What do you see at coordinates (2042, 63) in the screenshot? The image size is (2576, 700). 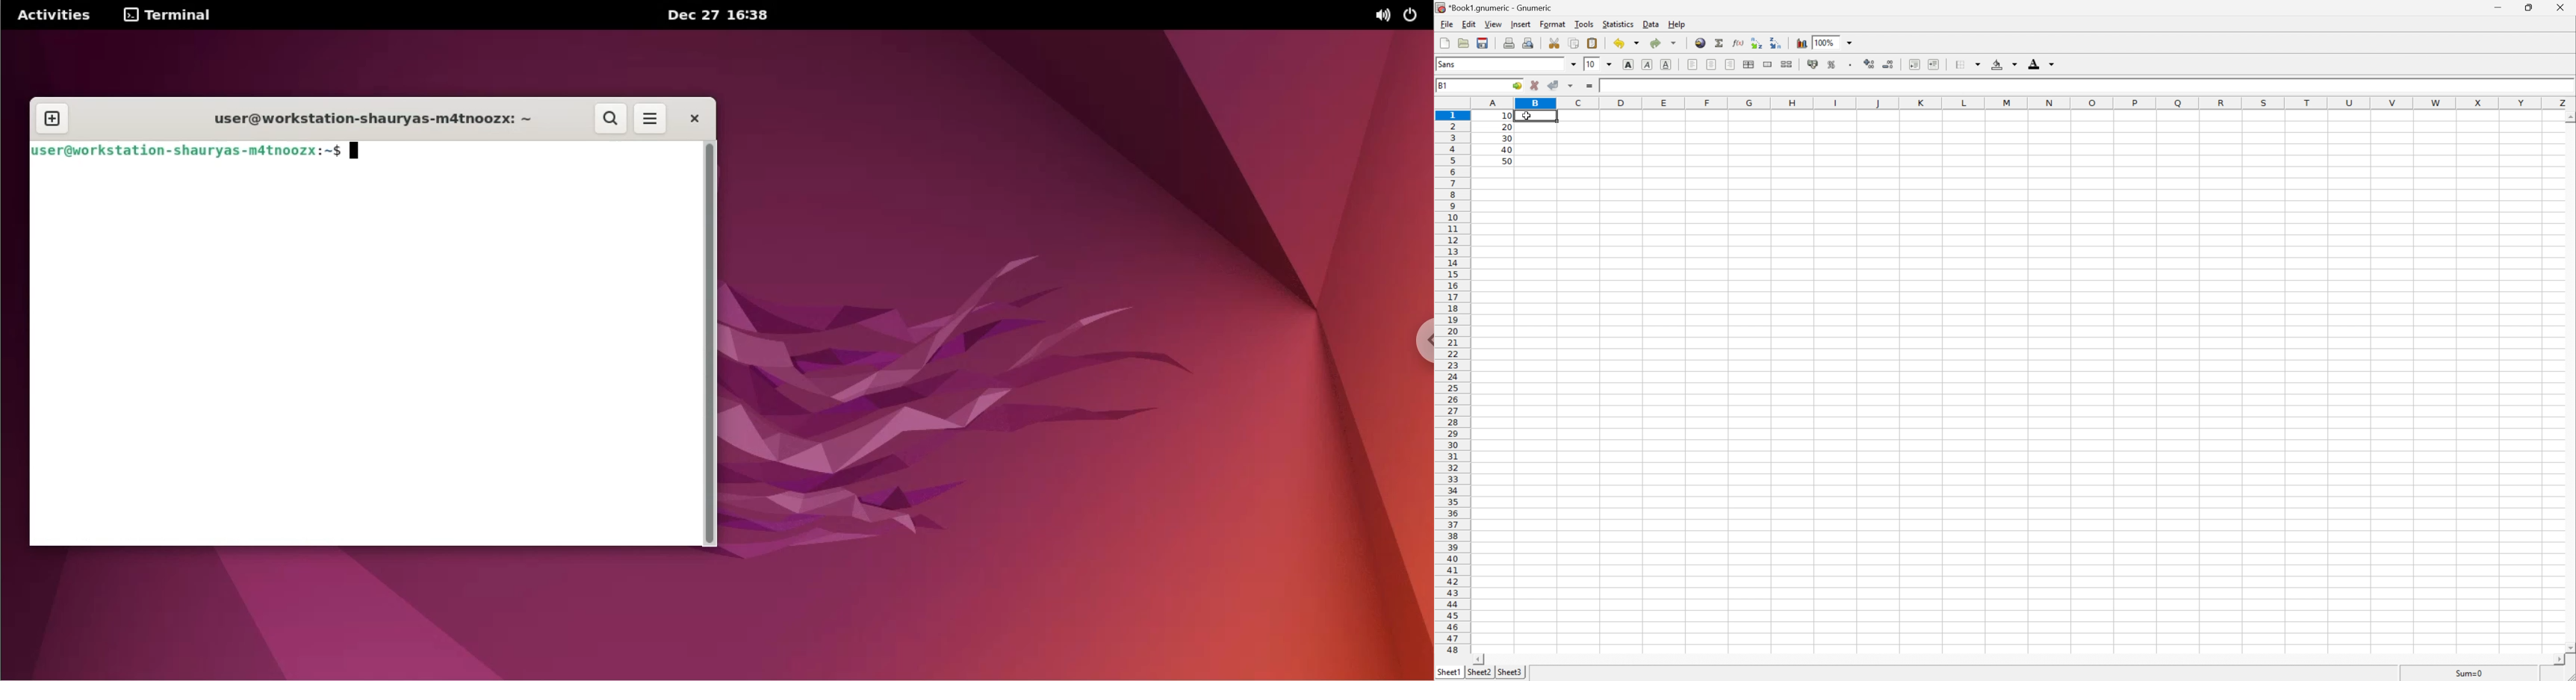 I see `Foreground` at bounding box center [2042, 63].